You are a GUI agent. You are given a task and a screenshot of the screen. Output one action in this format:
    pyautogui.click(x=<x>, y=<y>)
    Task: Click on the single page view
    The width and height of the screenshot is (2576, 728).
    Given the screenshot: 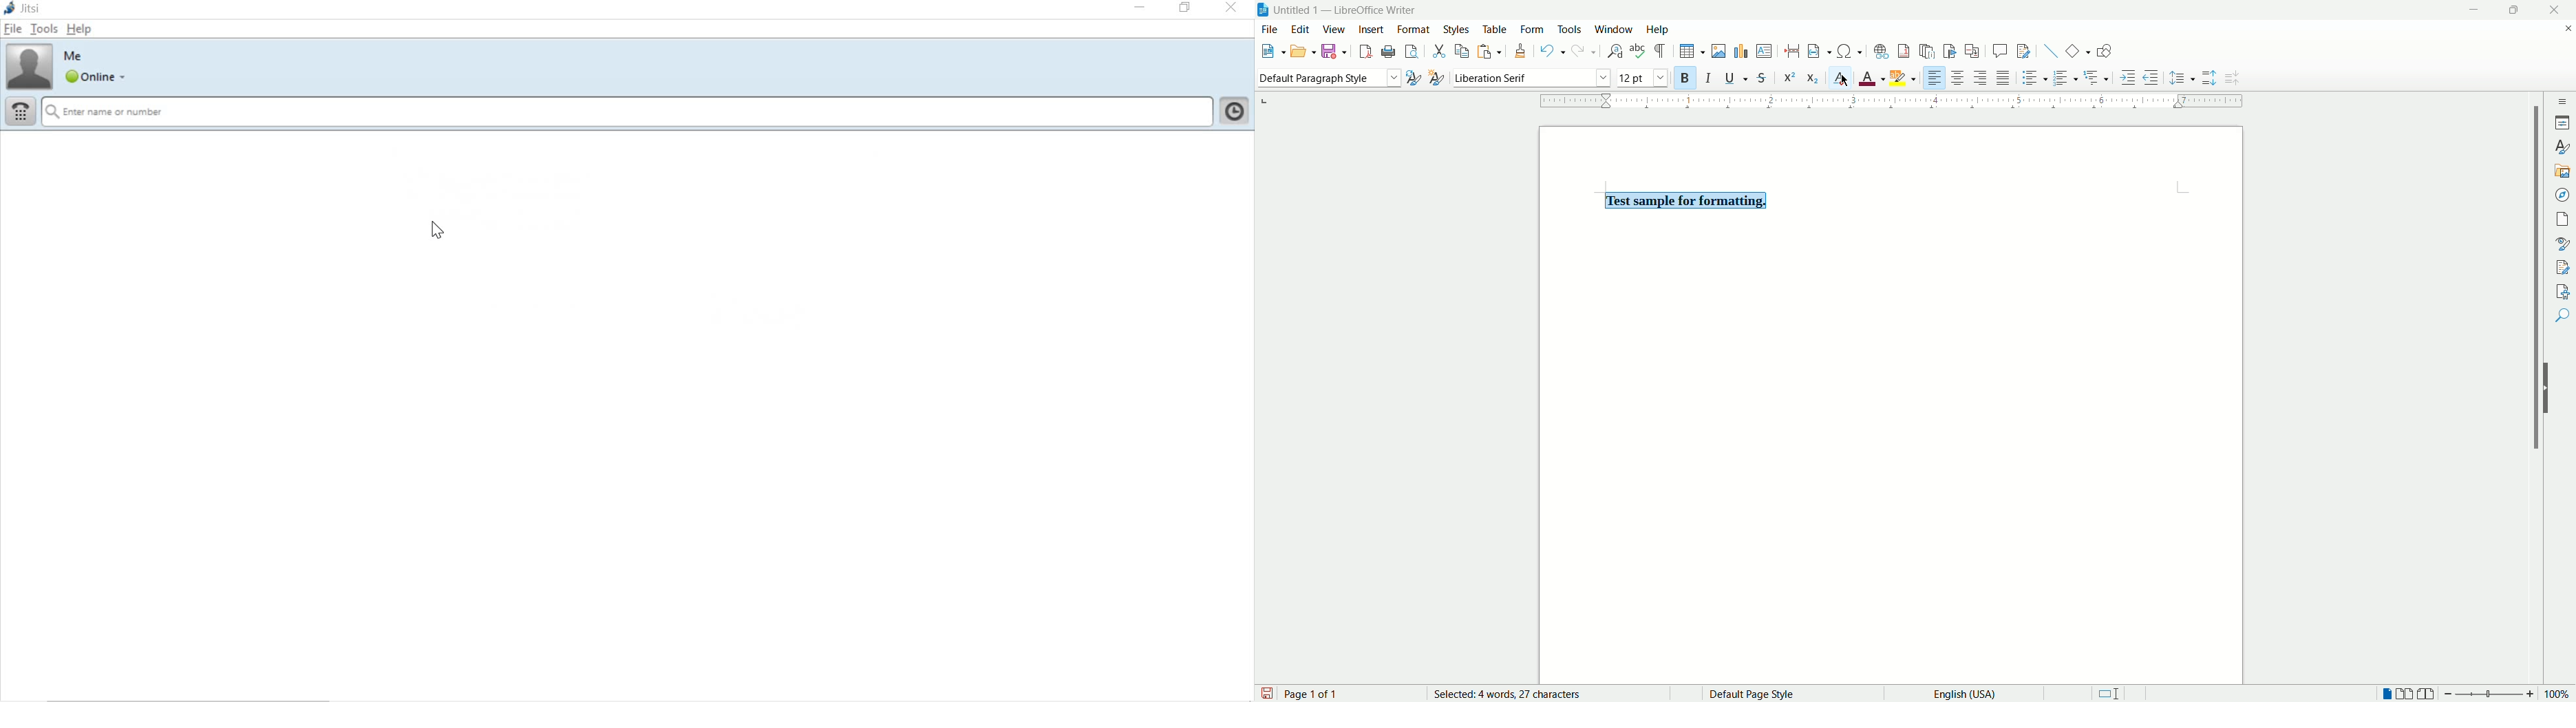 What is the action you would take?
    pyautogui.click(x=2383, y=694)
    